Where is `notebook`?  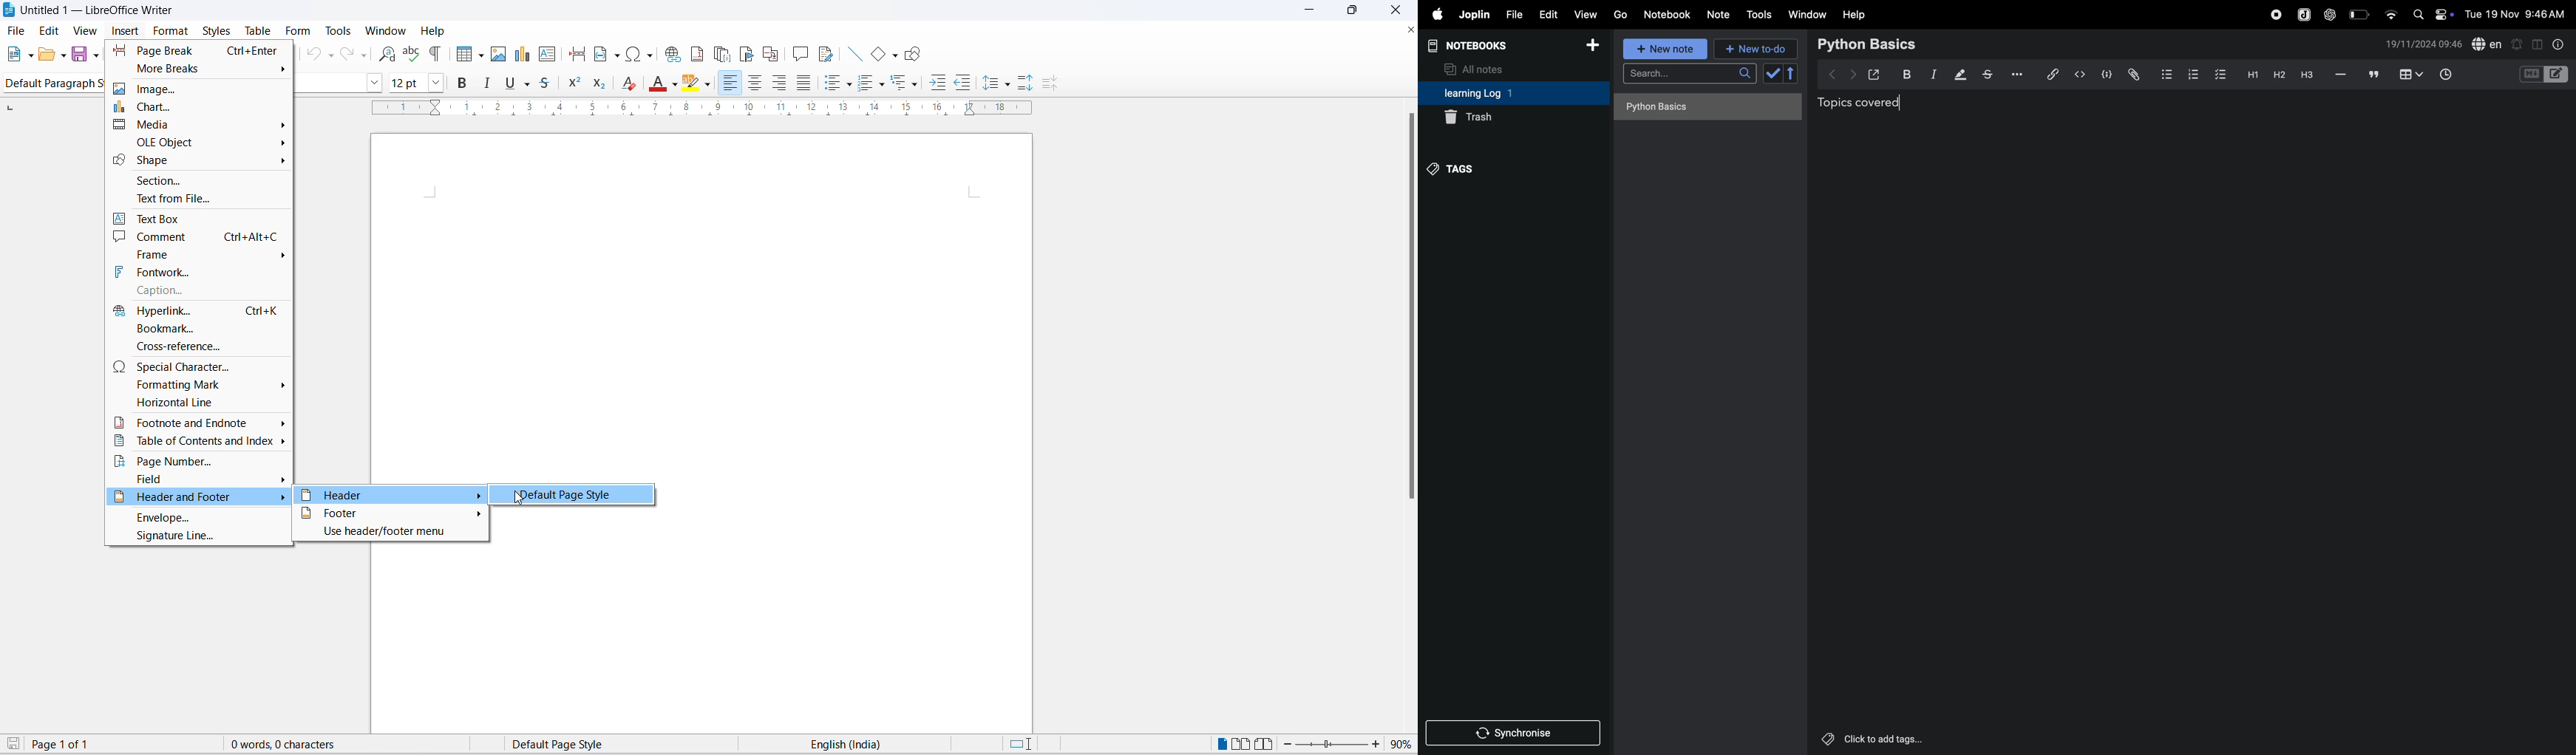 notebook is located at coordinates (1669, 13).